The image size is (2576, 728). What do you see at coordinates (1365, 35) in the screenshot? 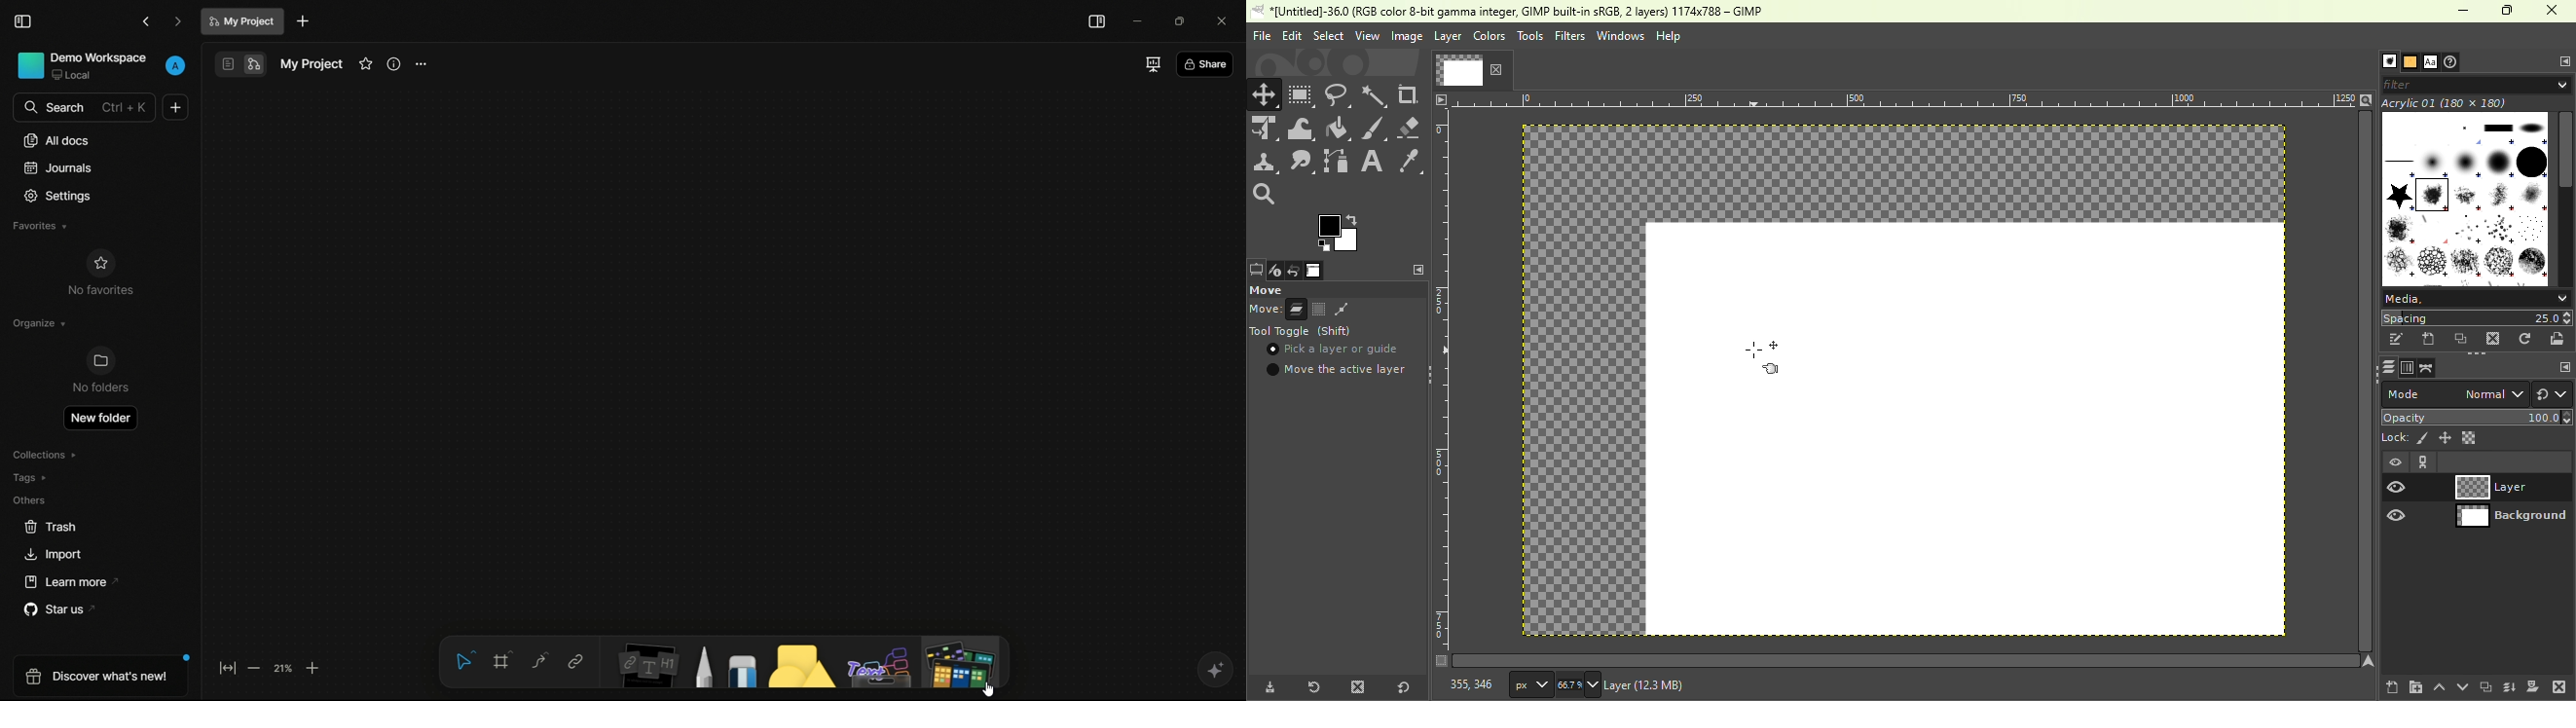
I see `View` at bounding box center [1365, 35].